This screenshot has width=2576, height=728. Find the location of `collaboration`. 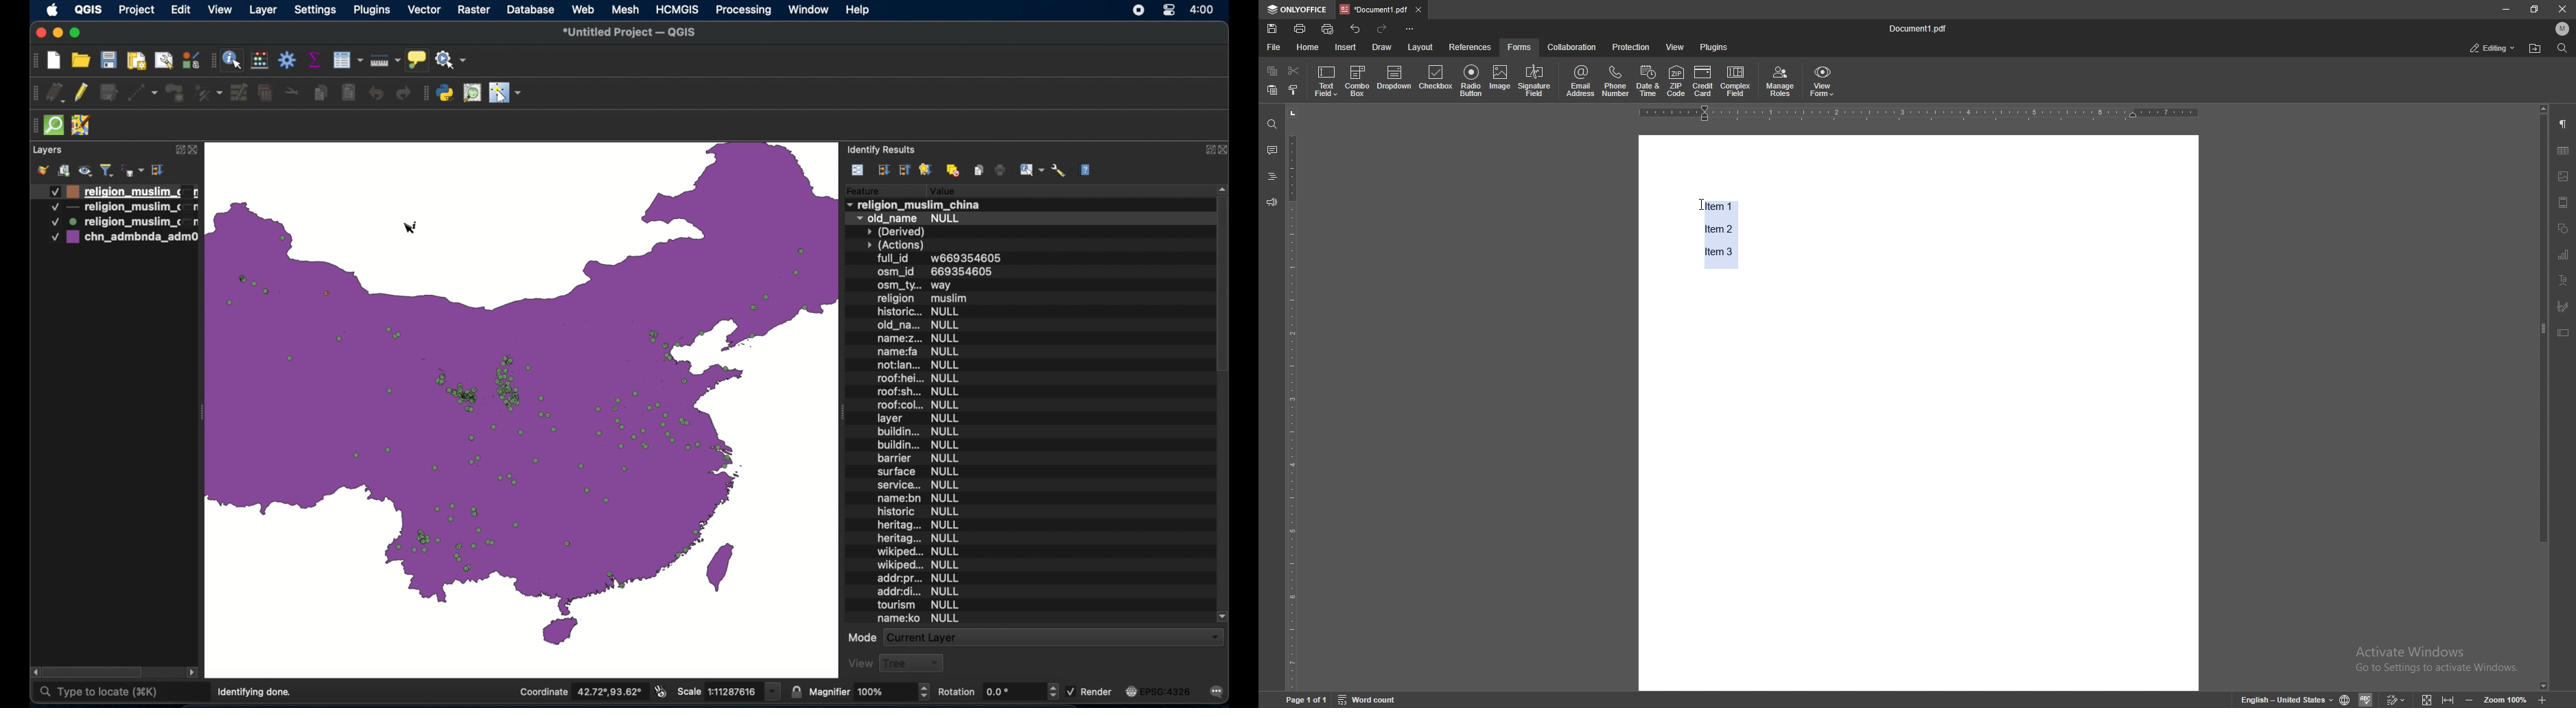

collaboration is located at coordinates (1571, 47).